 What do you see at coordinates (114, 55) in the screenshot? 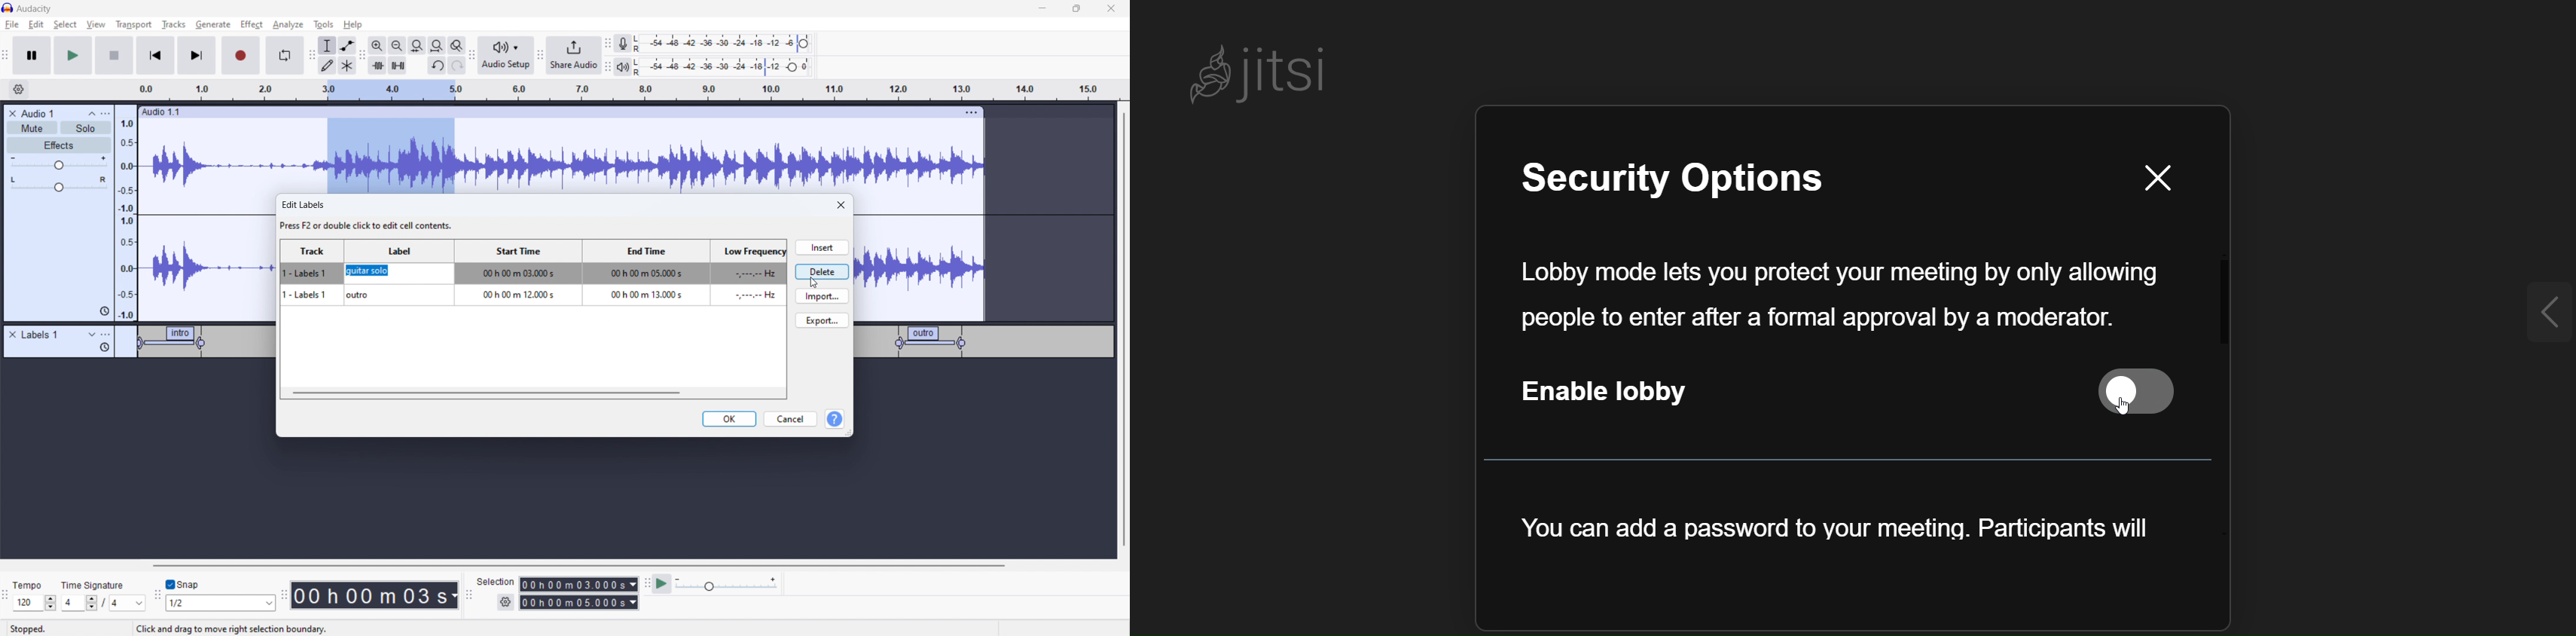
I see `stop` at bounding box center [114, 55].